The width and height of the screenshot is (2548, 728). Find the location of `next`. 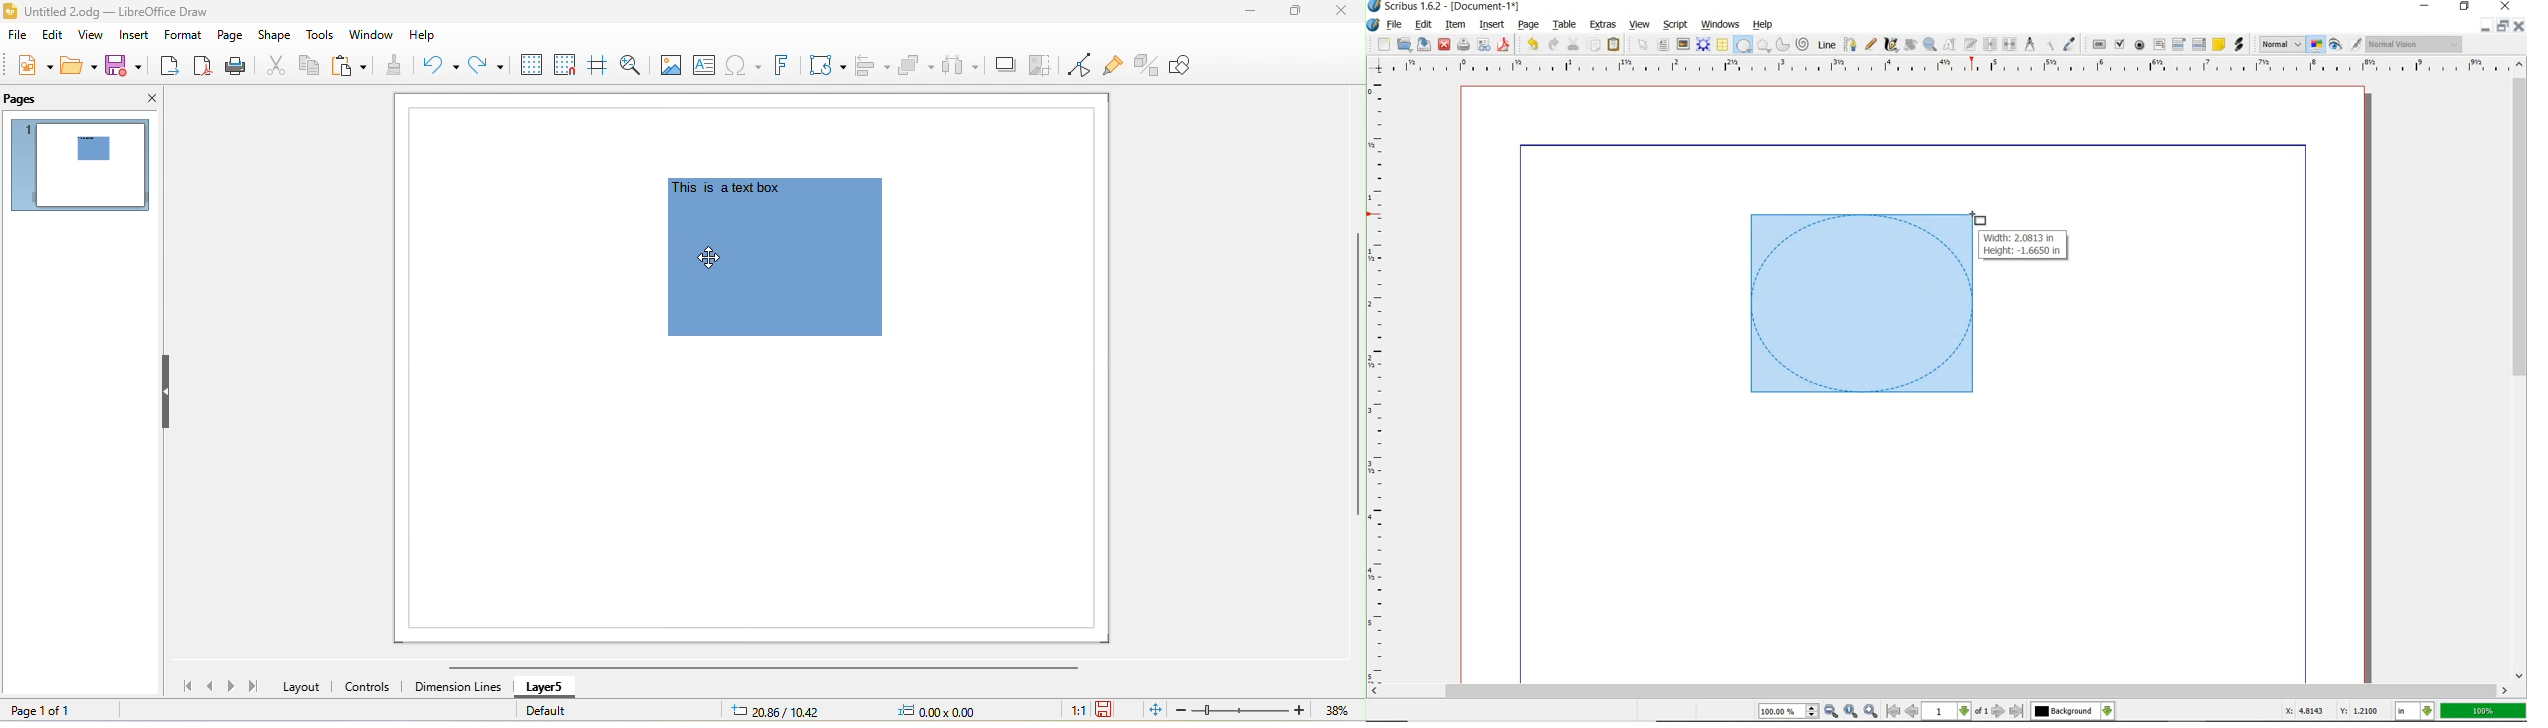

next is located at coordinates (1999, 711).